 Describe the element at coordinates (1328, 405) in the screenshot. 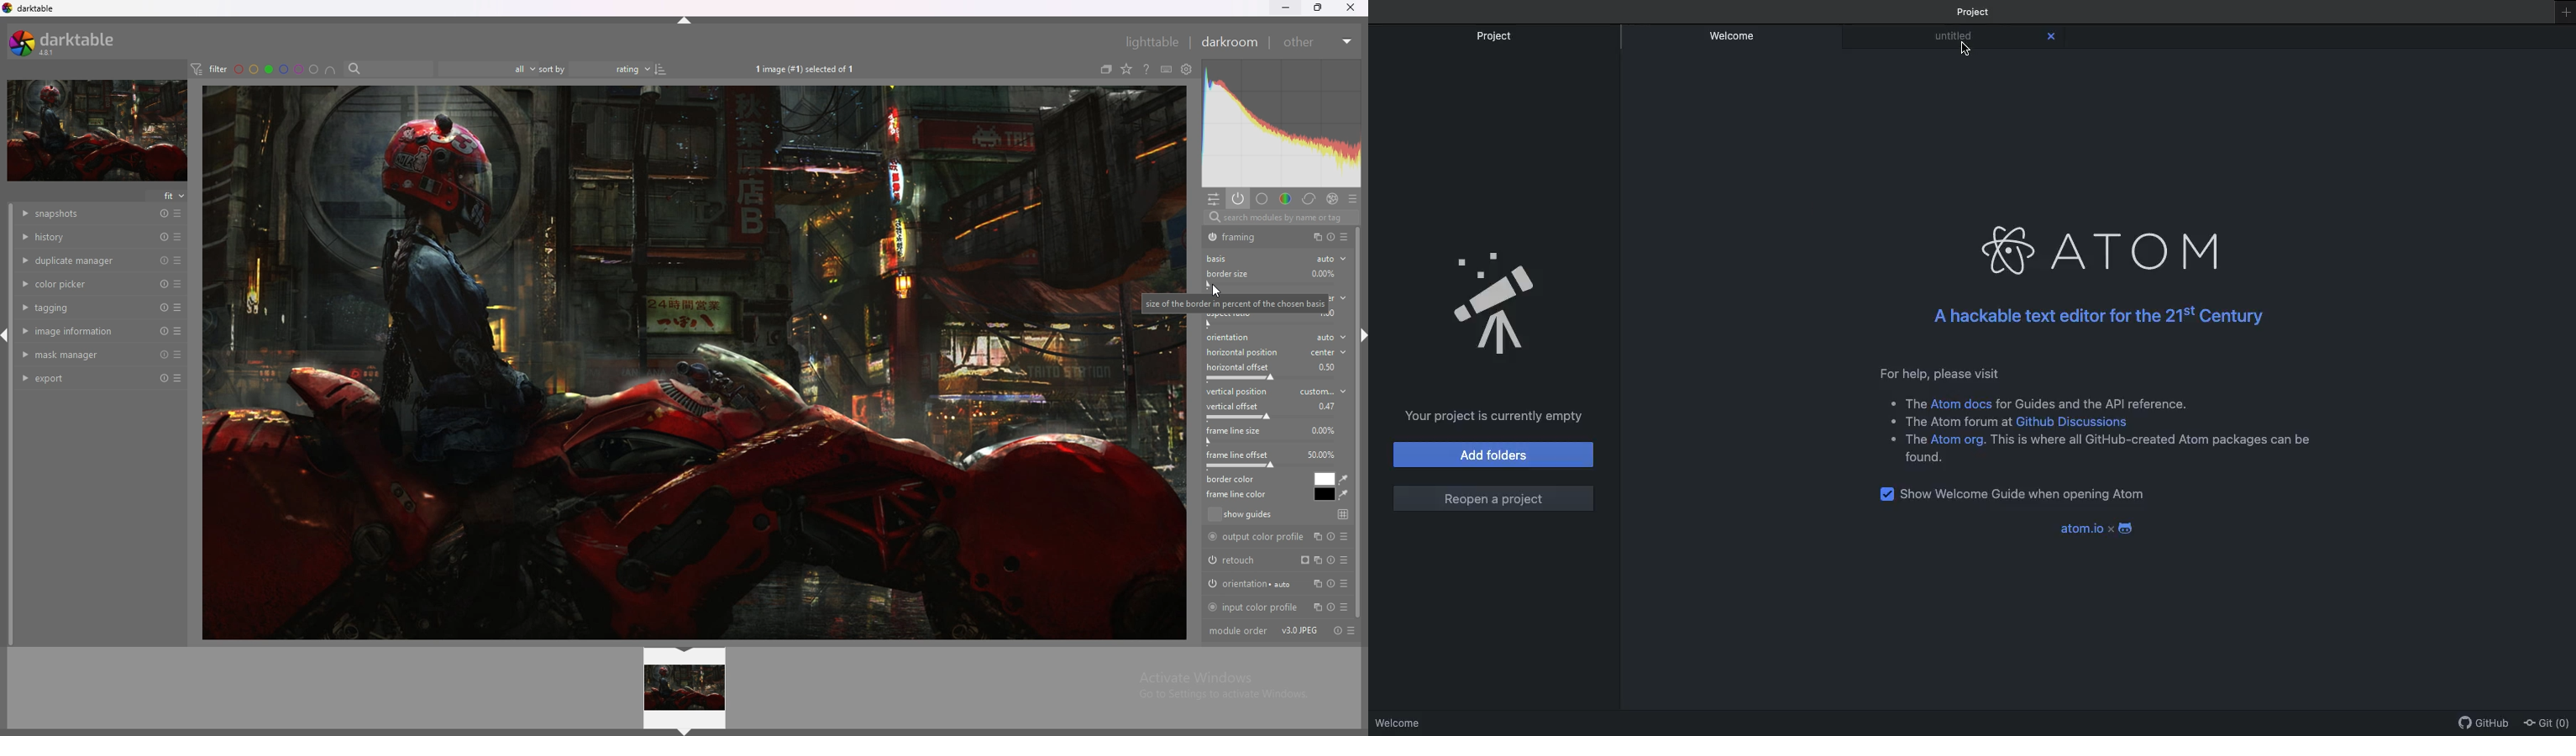

I see `percentage` at that location.